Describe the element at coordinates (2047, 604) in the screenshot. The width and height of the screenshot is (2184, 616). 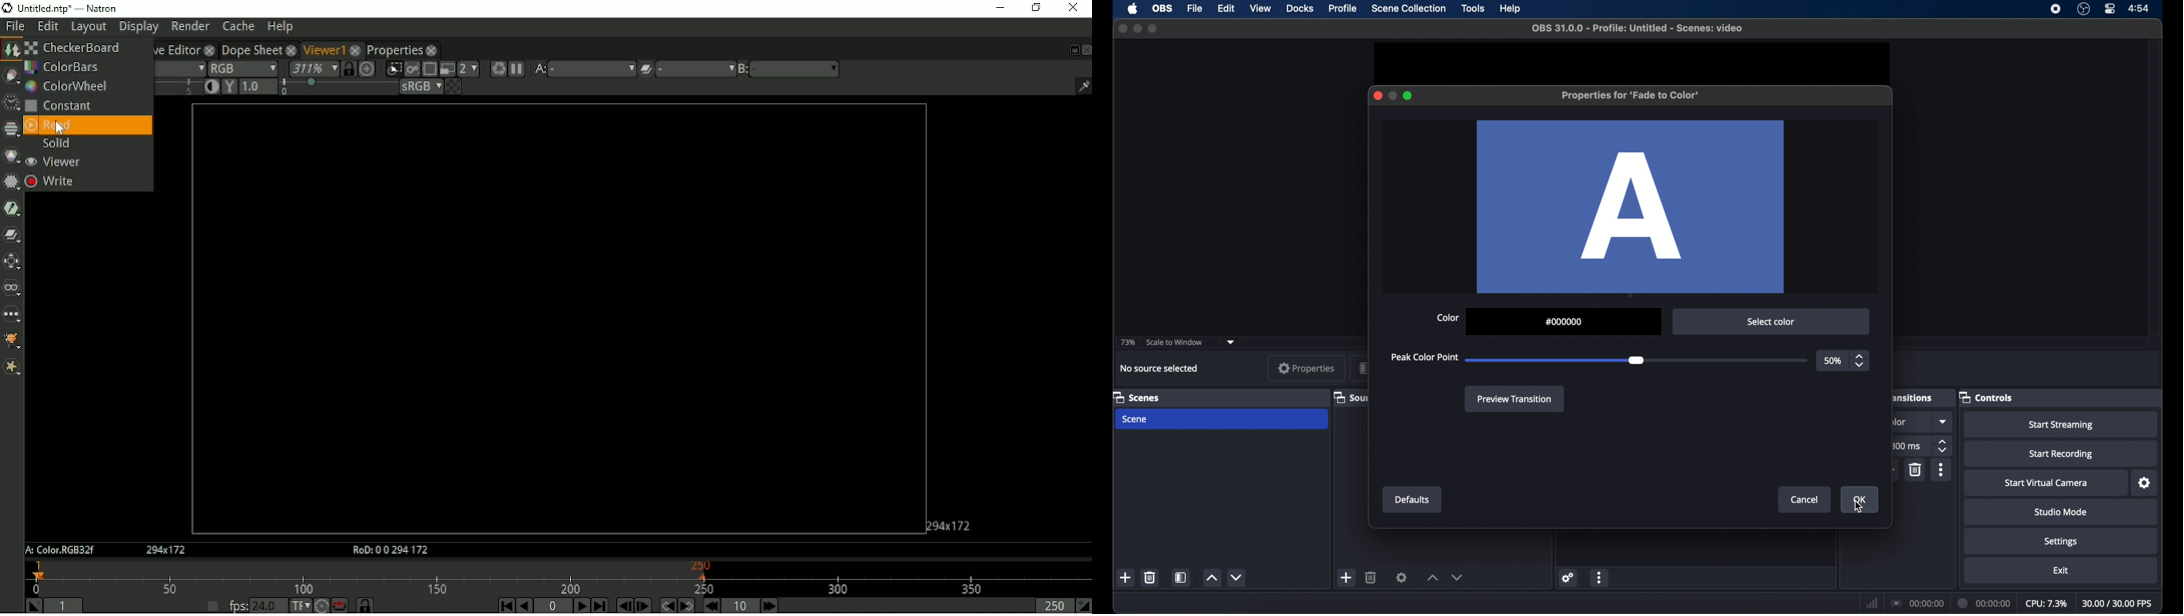
I see `cpu` at that location.